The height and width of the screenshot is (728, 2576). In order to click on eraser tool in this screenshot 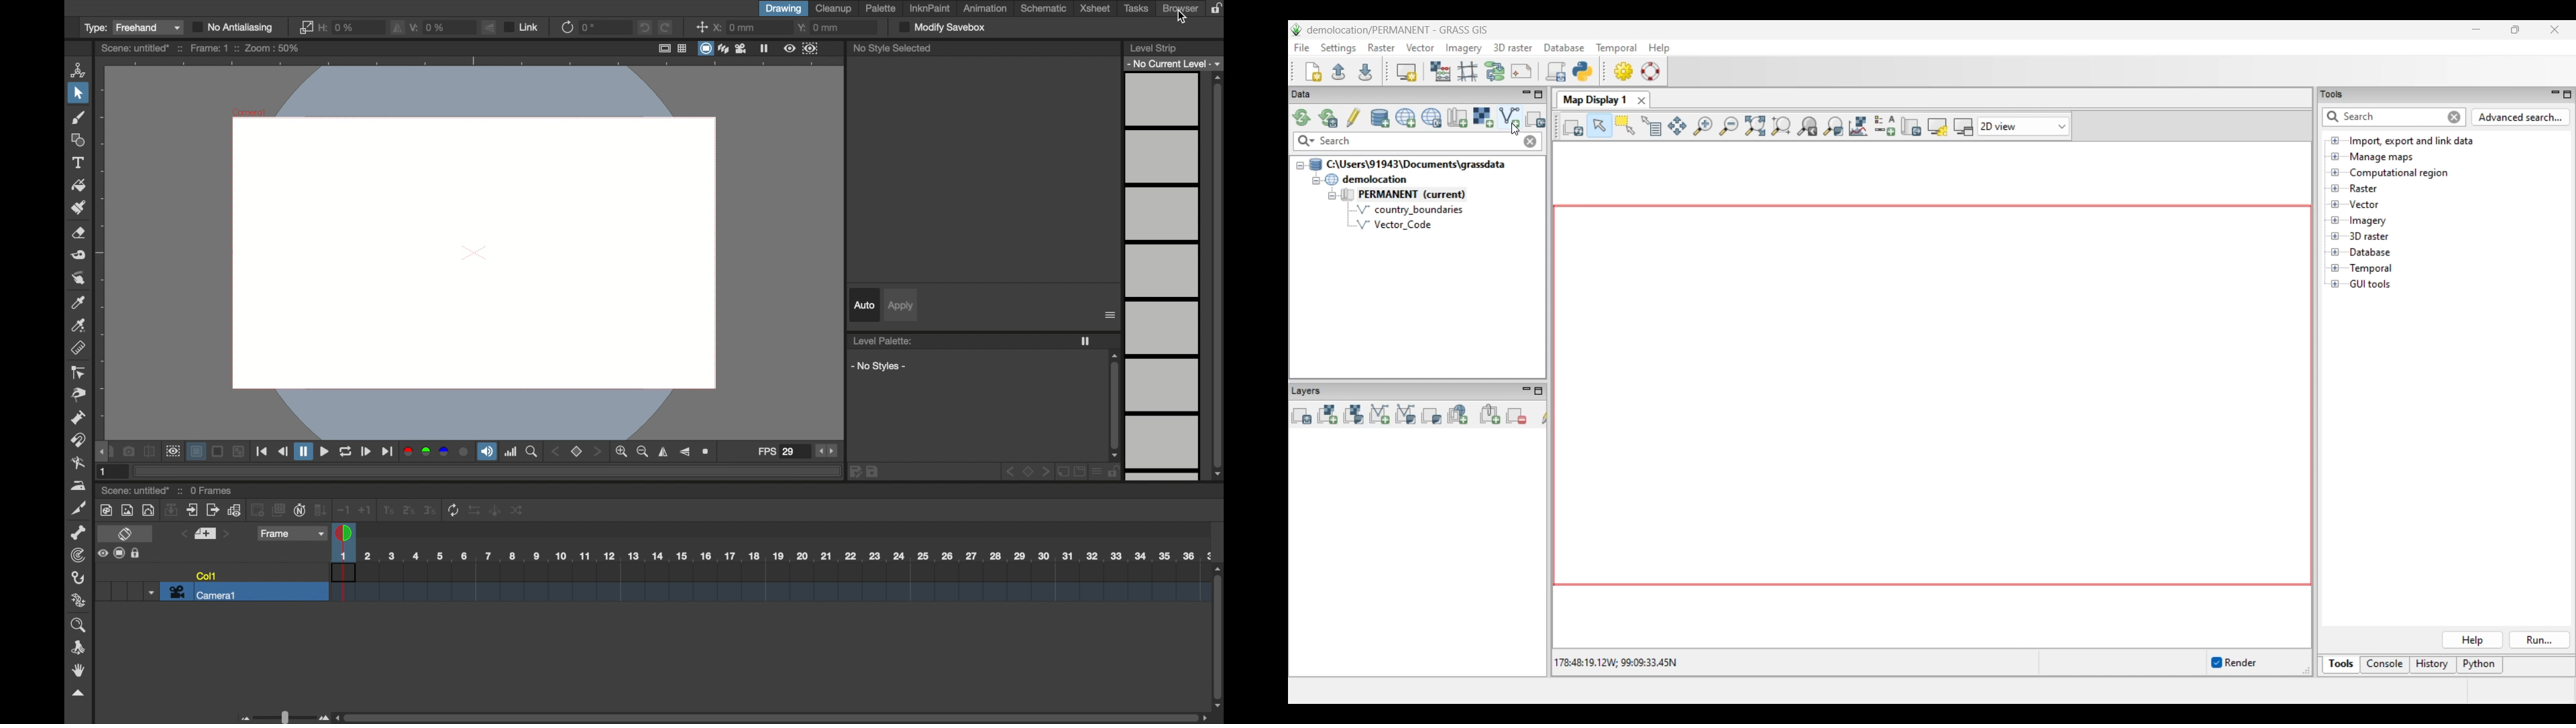, I will do `click(80, 233)`.